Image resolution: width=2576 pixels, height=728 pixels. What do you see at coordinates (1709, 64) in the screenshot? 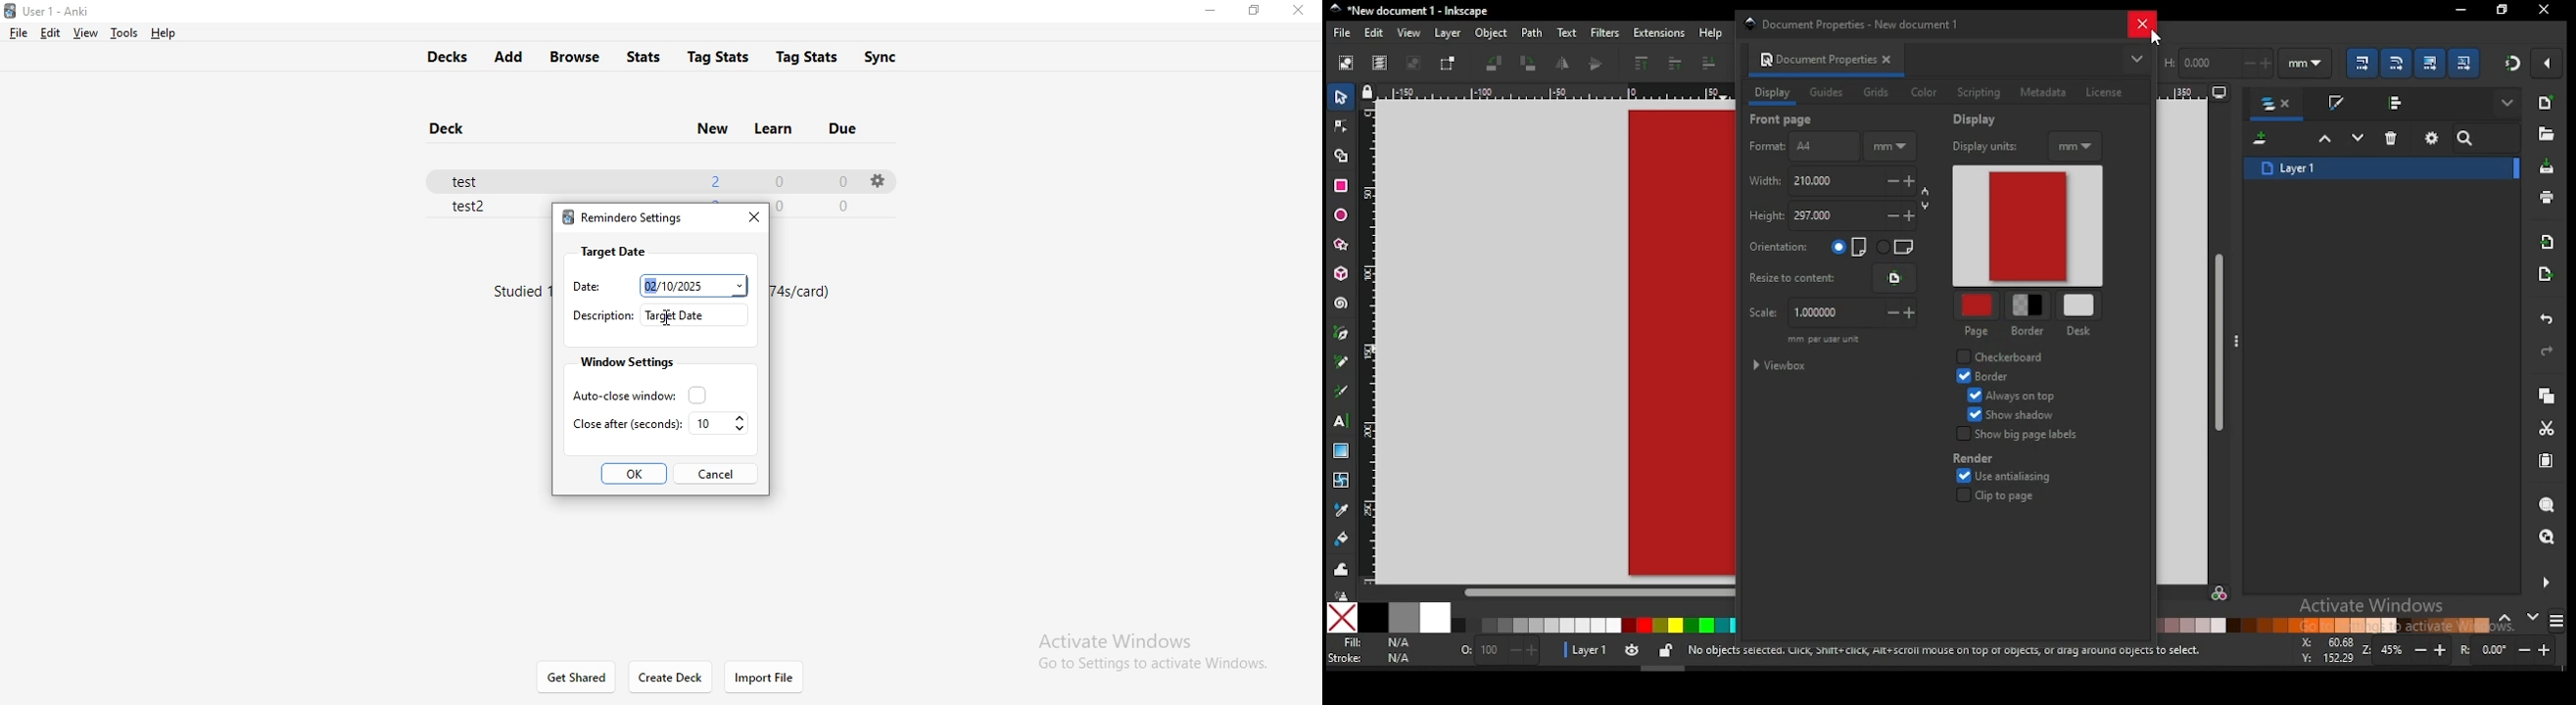
I see `lower` at bounding box center [1709, 64].